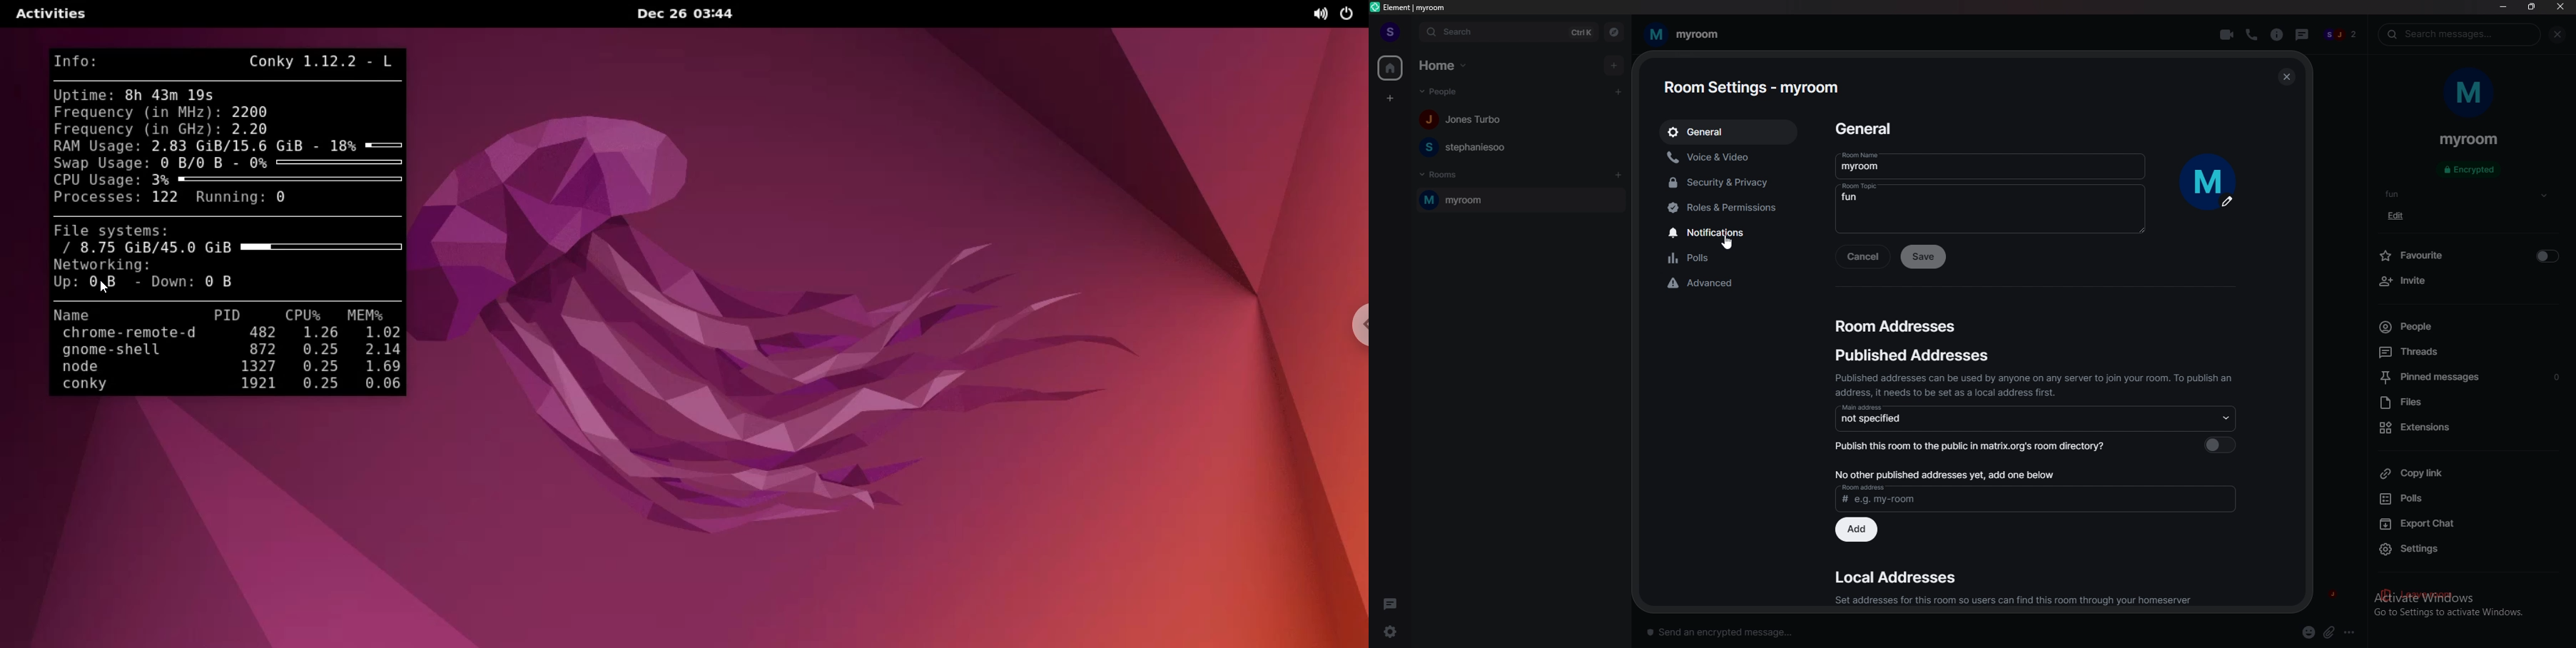 This screenshot has width=2576, height=672. What do you see at coordinates (1619, 175) in the screenshot?
I see `add room` at bounding box center [1619, 175].